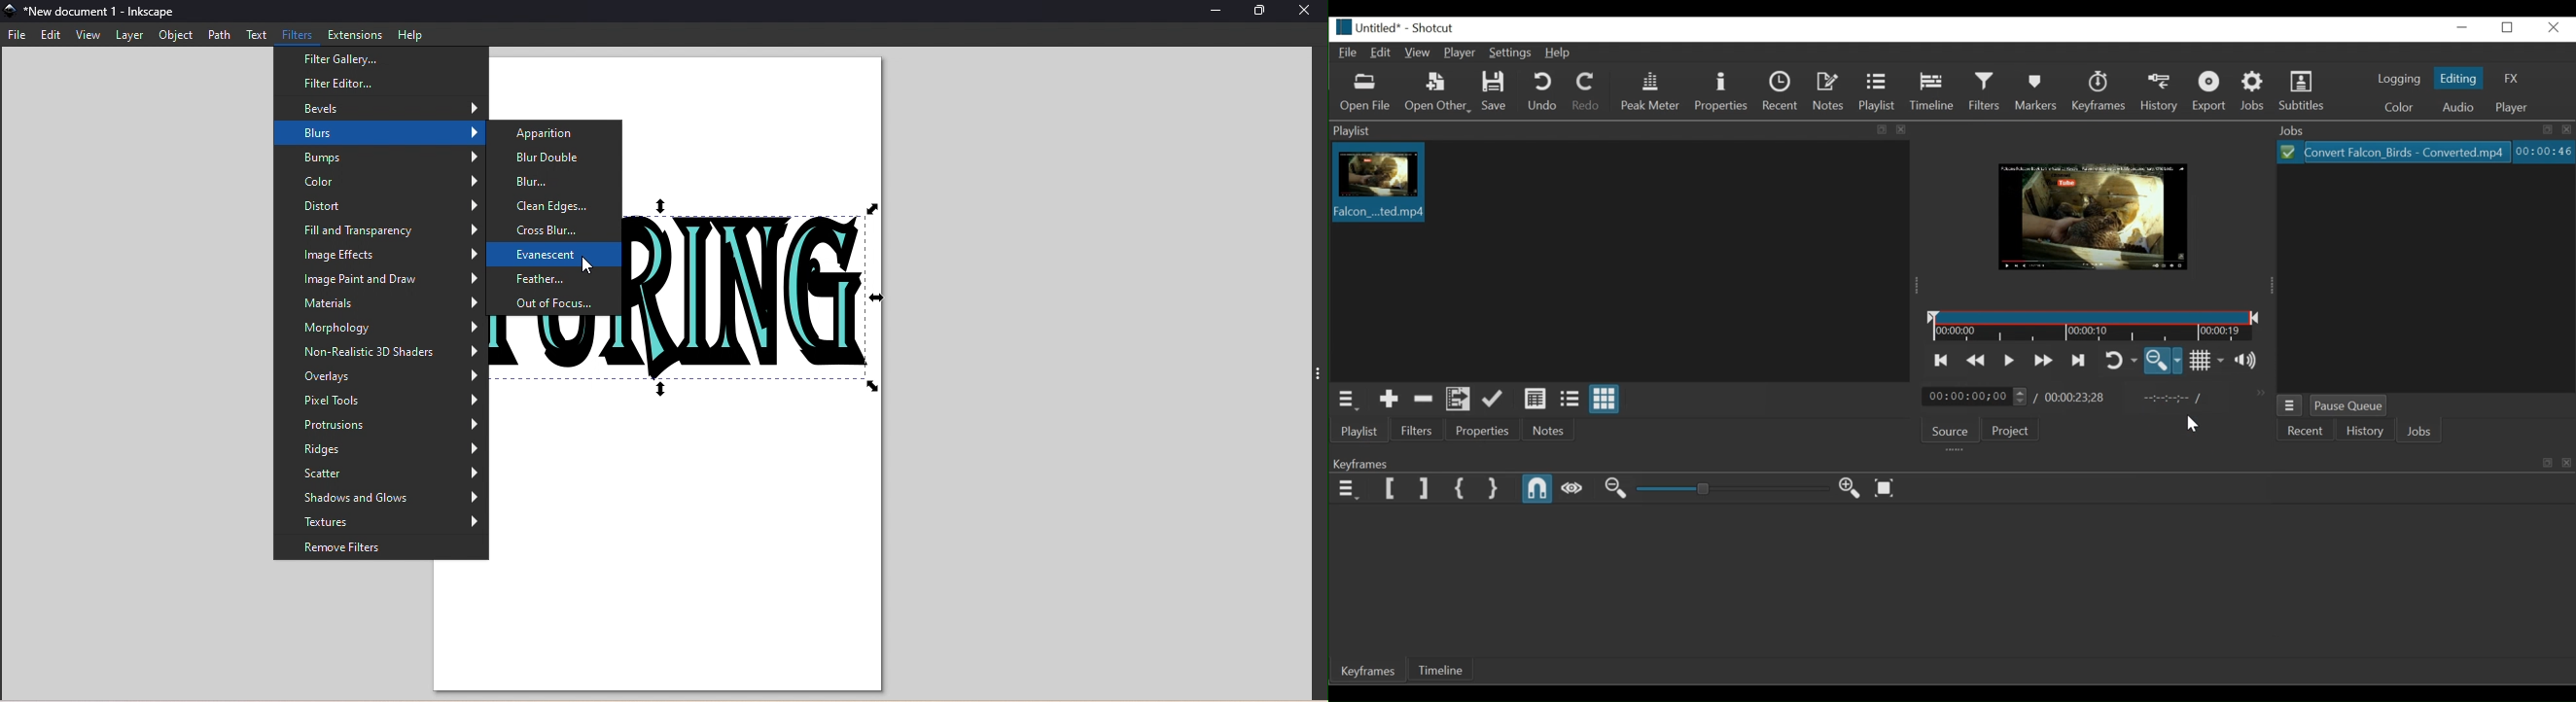  Describe the element at coordinates (1987, 91) in the screenshot. I see `Filters` at that location.